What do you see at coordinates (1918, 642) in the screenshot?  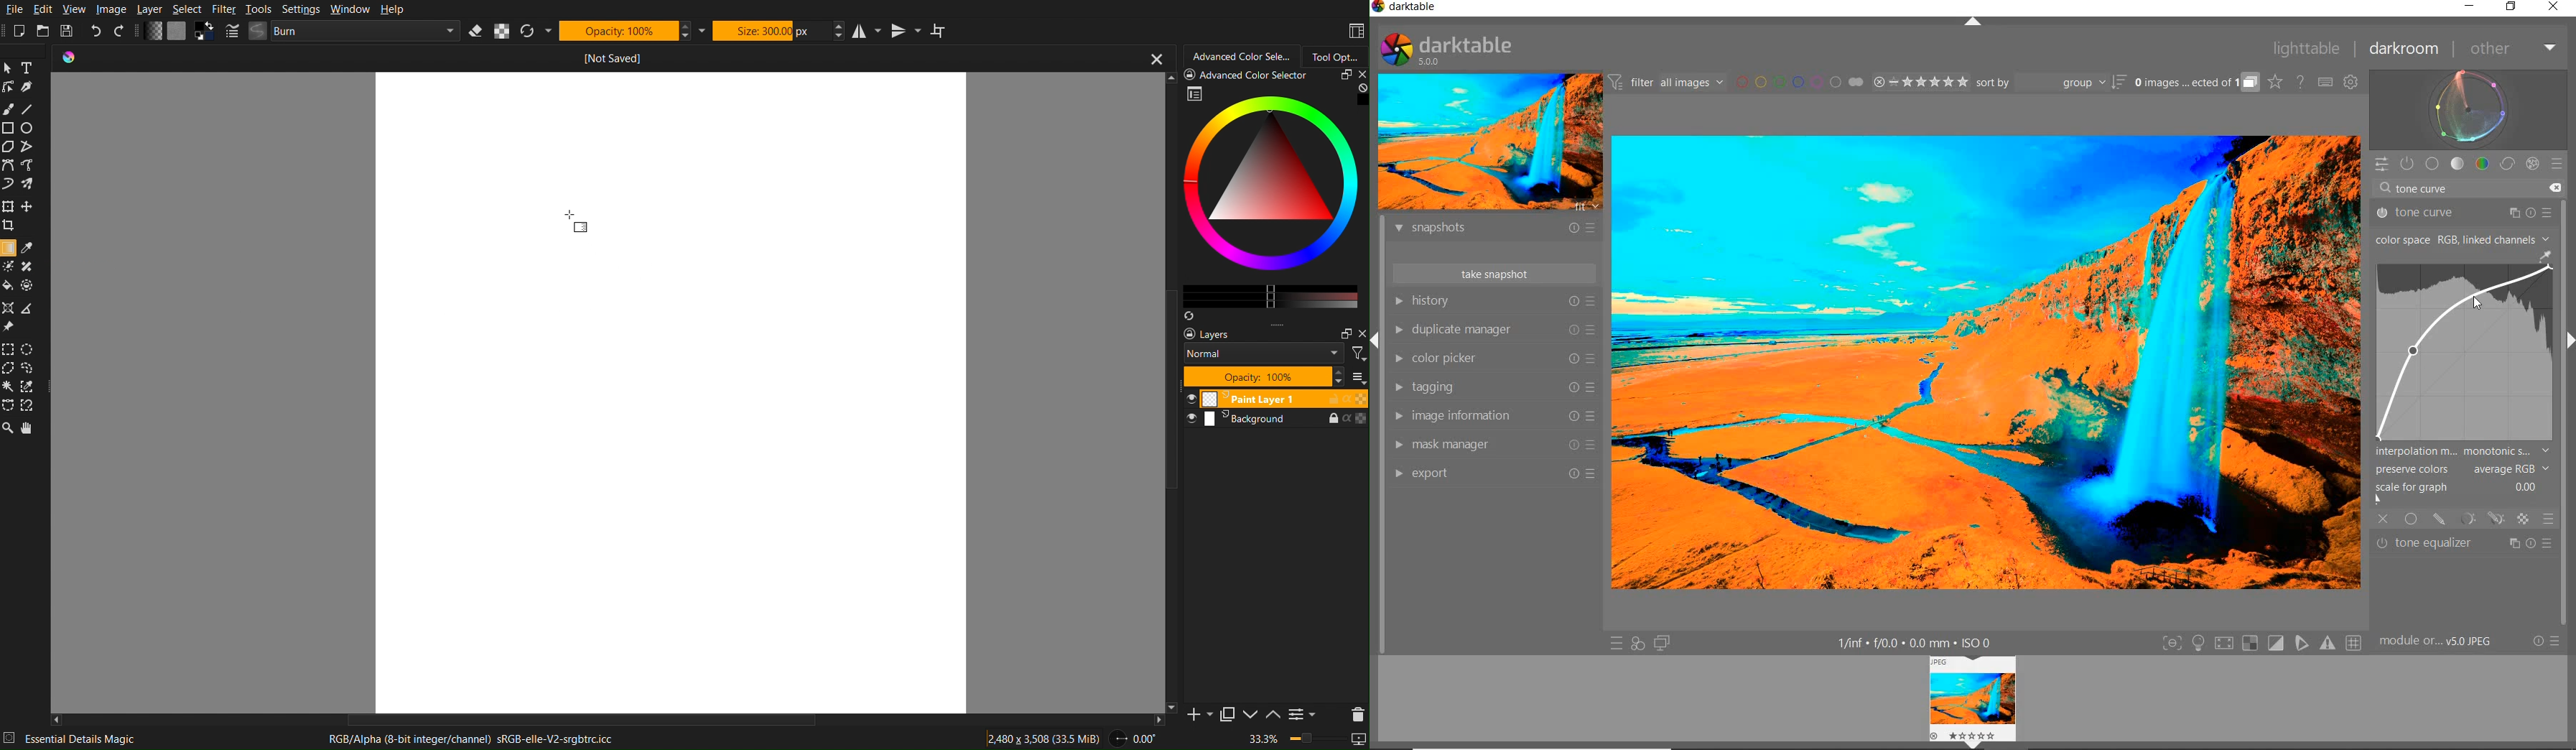 I see `DISPLAYED GUI INFO` at bounding box center [1918, 642].